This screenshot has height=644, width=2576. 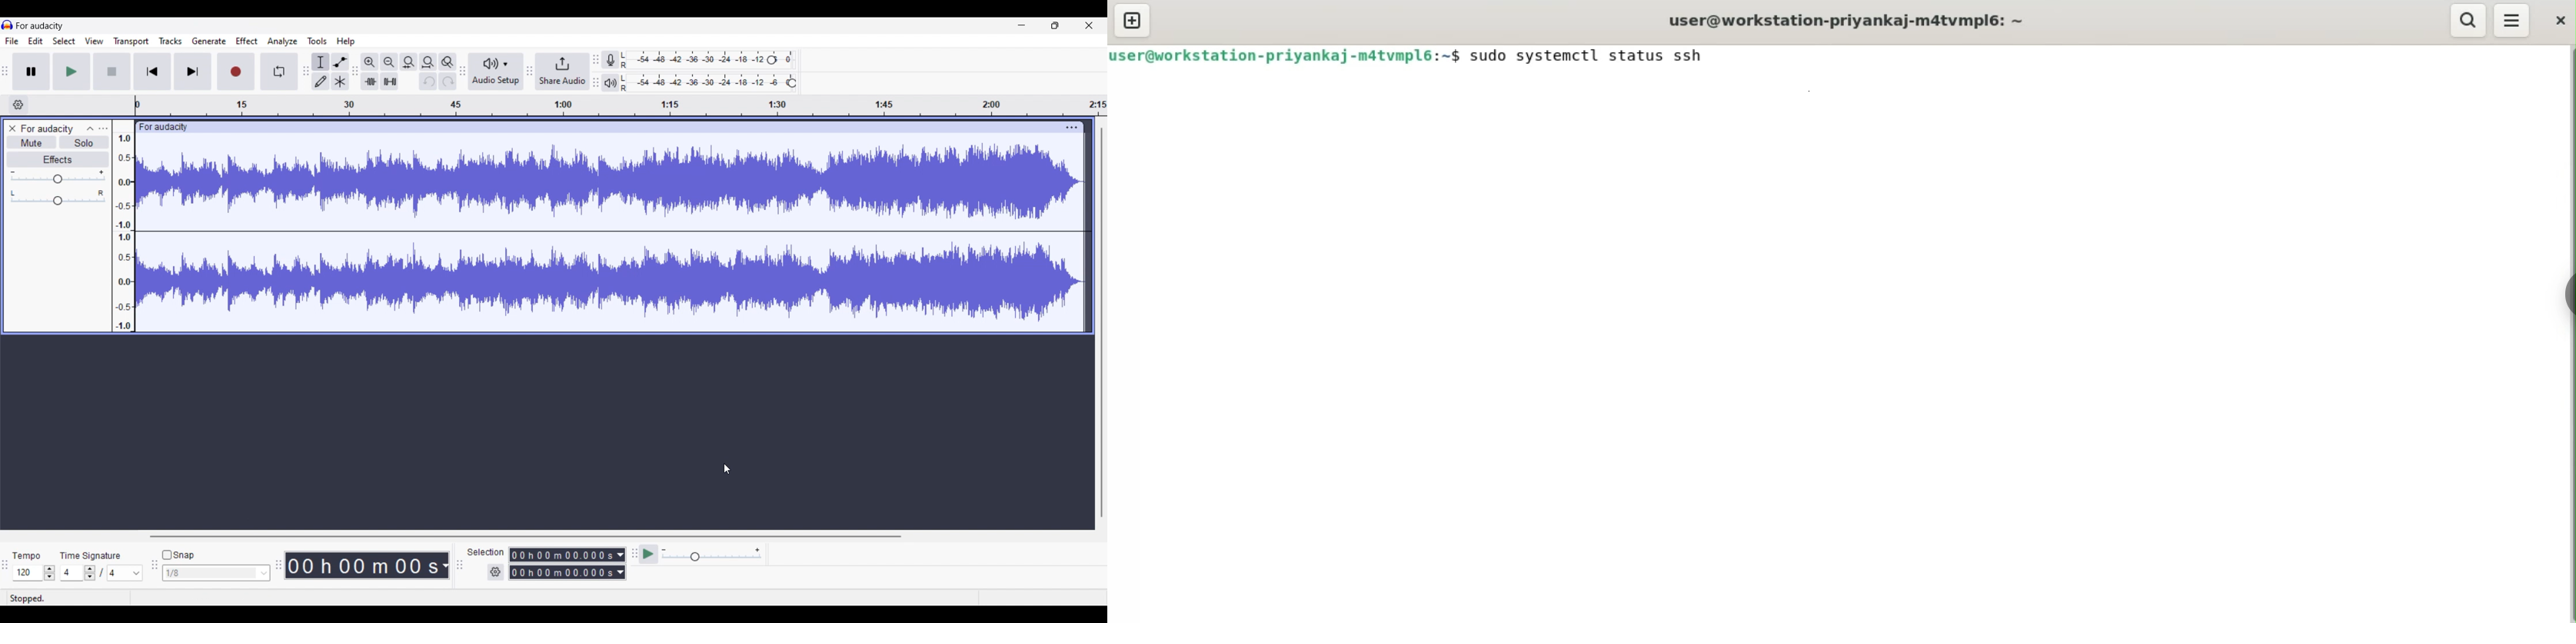 I want to click on Vertical slide bar, so click(x=1102, y=323).